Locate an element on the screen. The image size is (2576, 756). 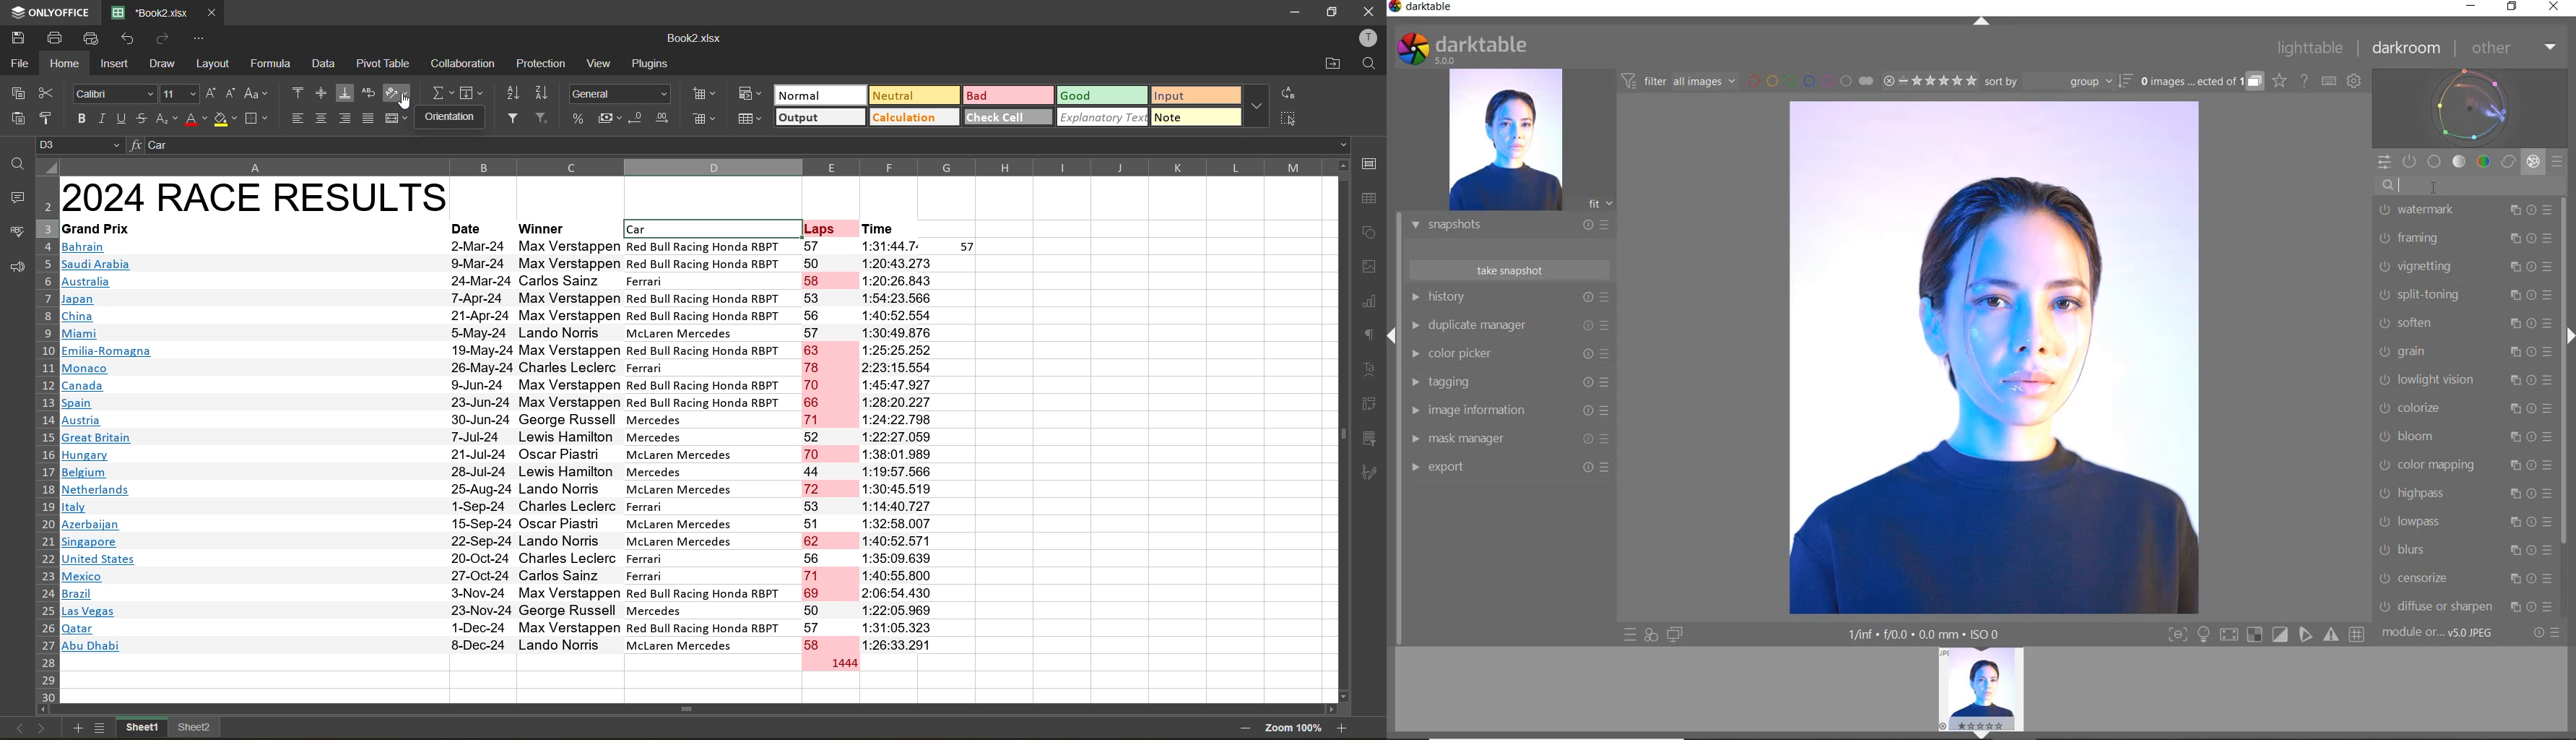
WAVEFORM is located at coordinates (2470, 107).